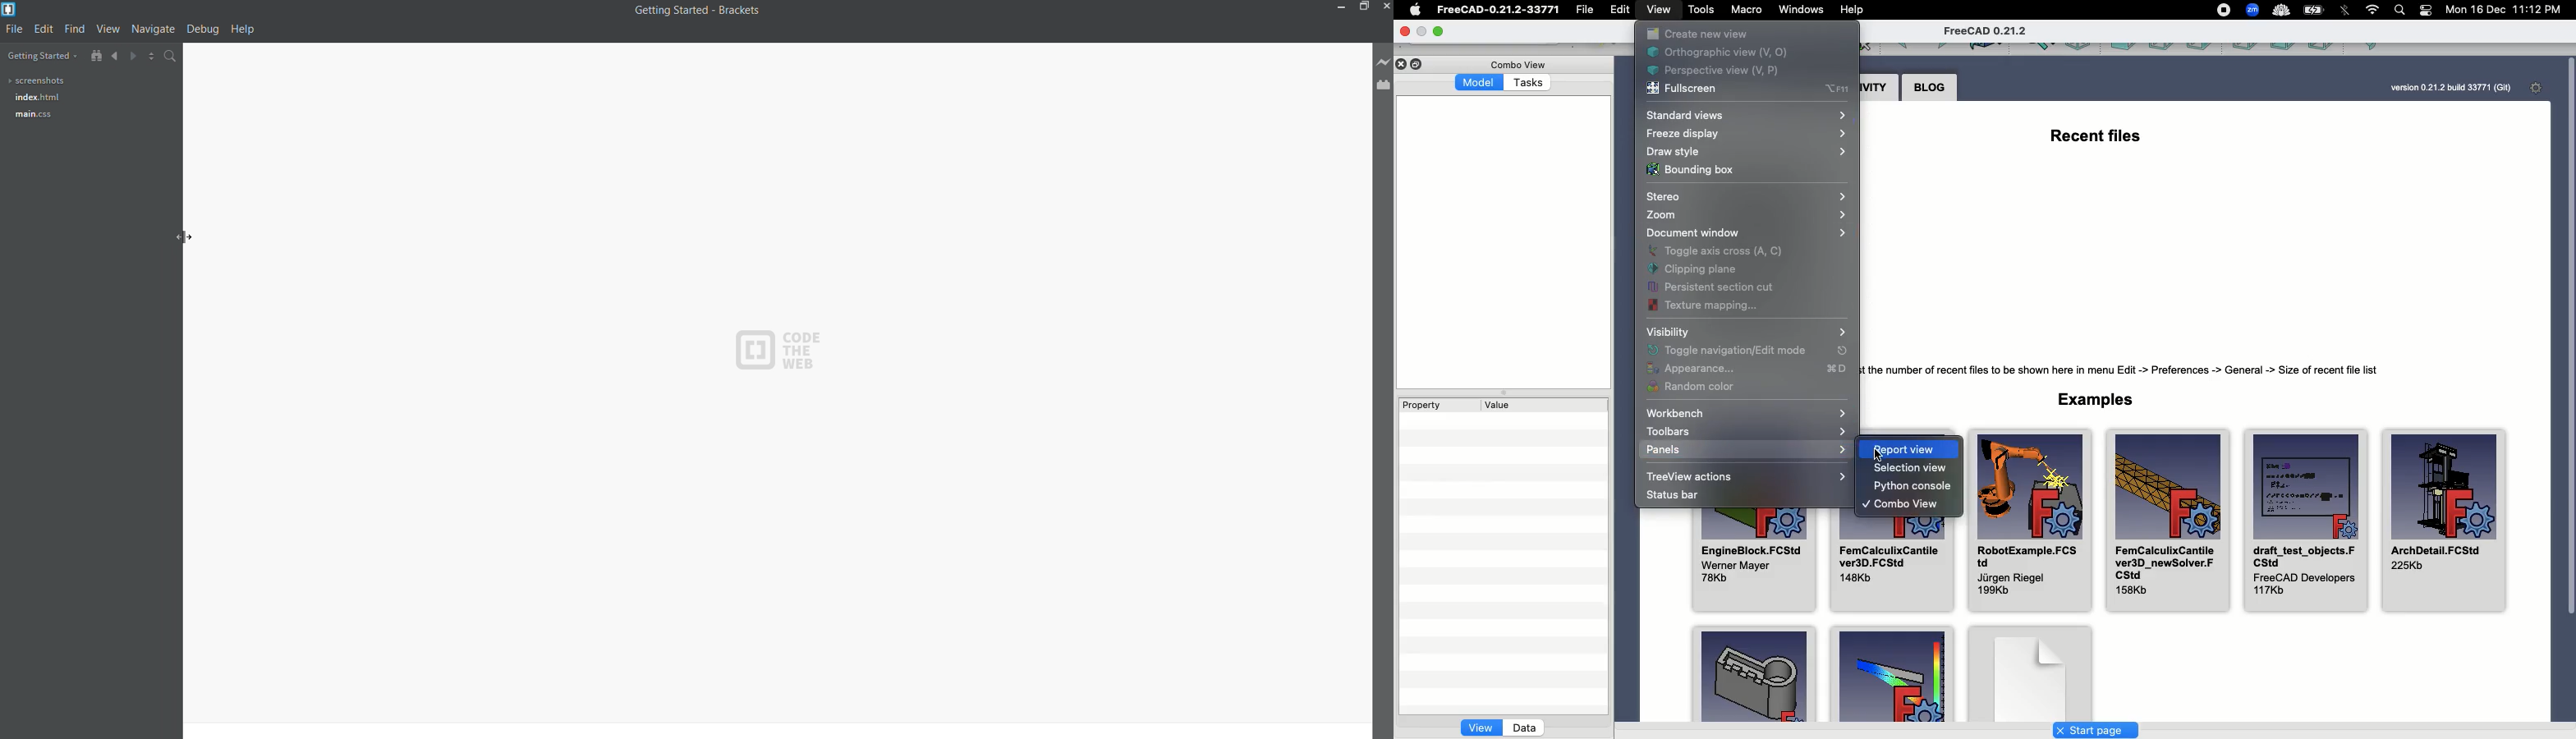 The image size is (2576, 756). What do you see at coordinates (2427, 13) in the screenshot?
I see `Notification ` at bounding box center [2427, 13].